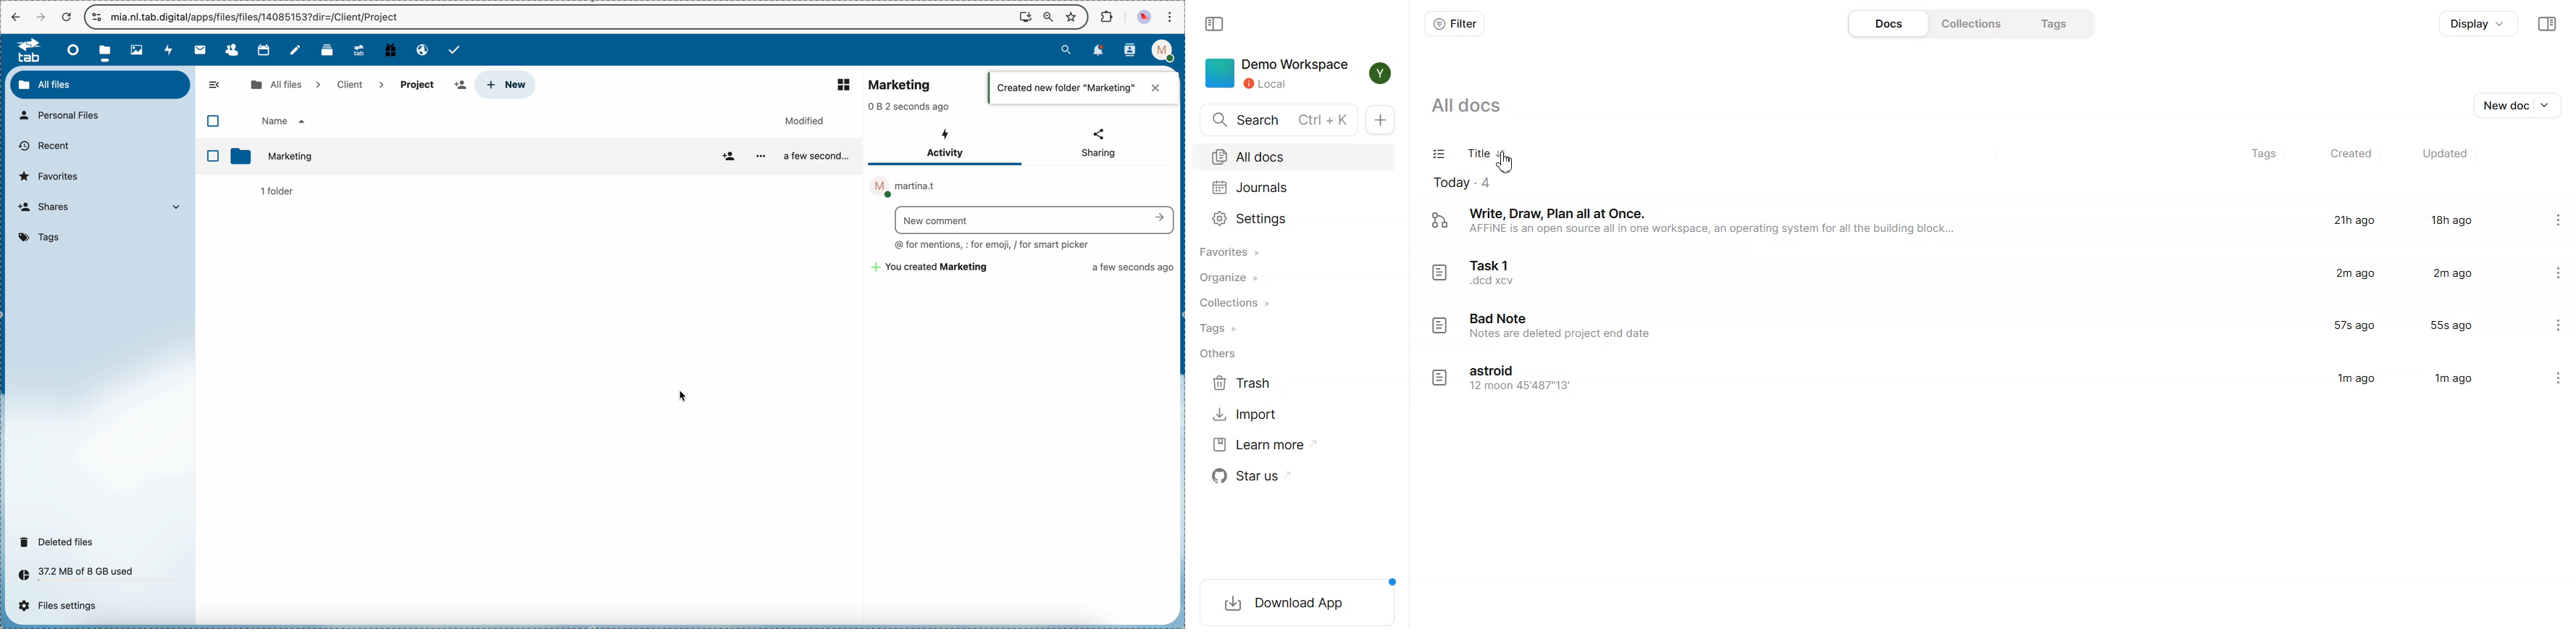 Image resolution: width=2576 pixels, height=644 pixels. Describe the element at coordinates (66, 18) in the screenshot. I see `cancel` at that location.